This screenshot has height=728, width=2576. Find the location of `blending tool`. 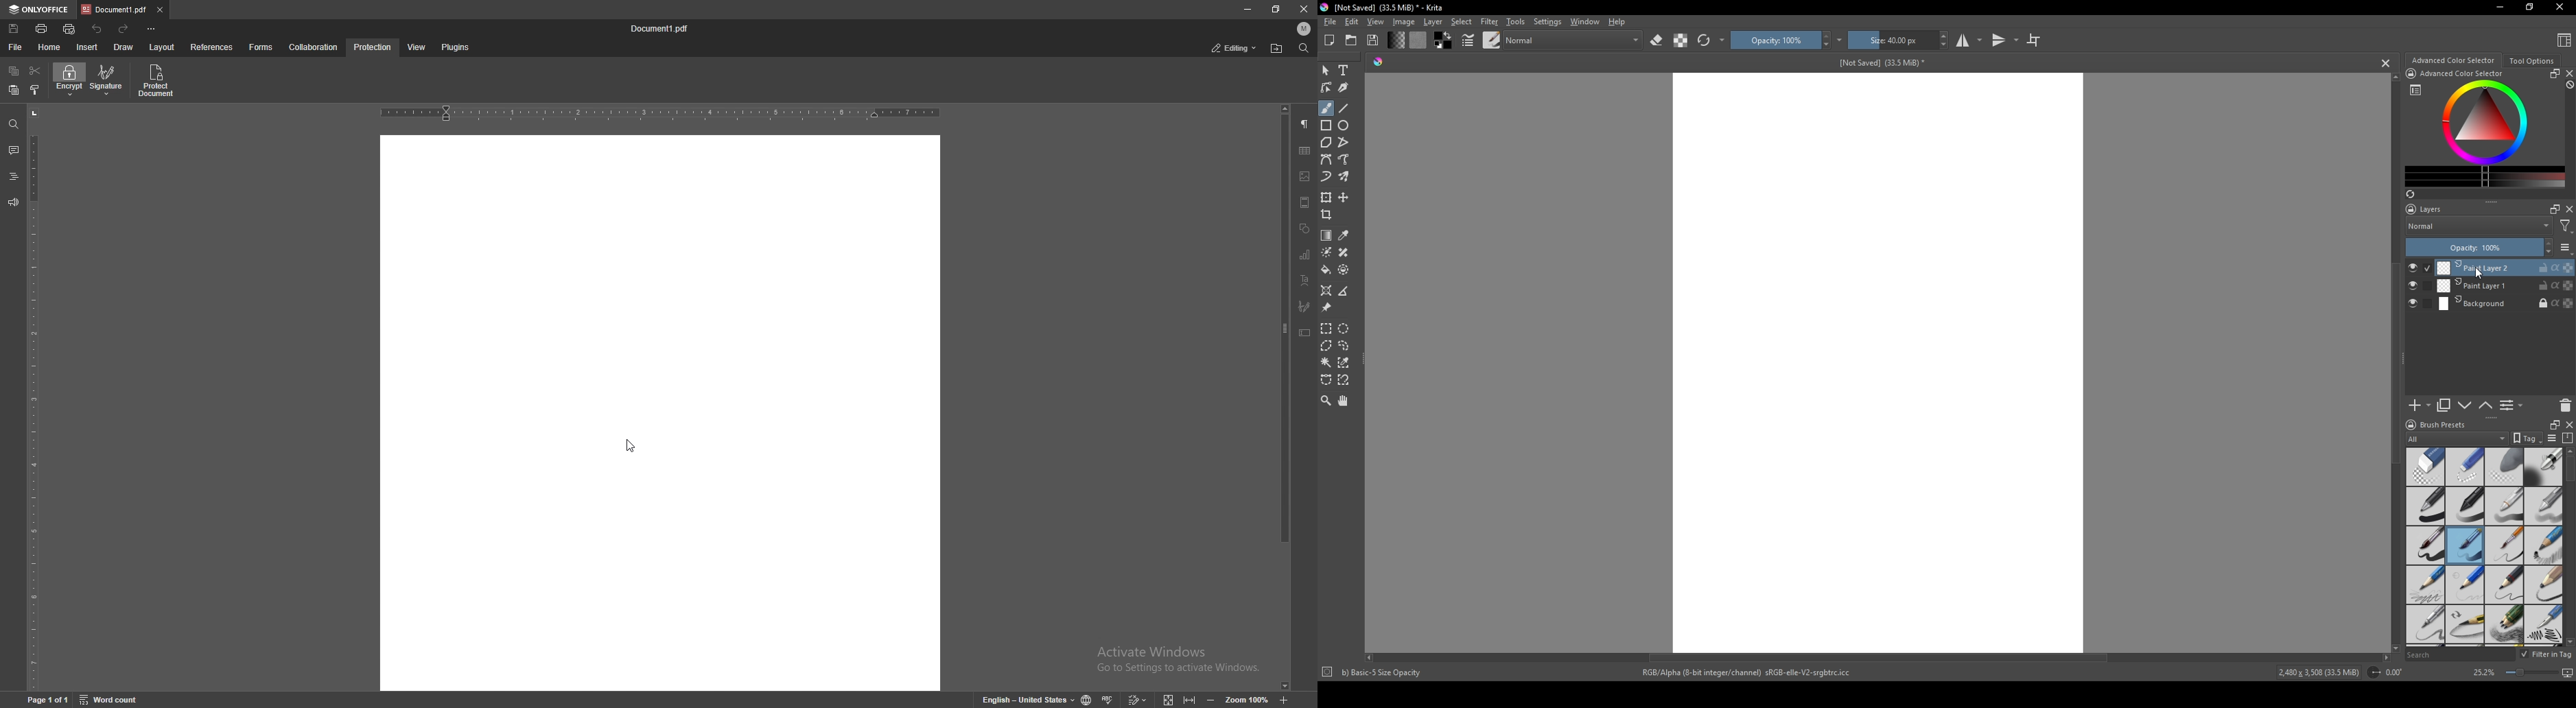

blending tool is located at coordinates (2544, 466).